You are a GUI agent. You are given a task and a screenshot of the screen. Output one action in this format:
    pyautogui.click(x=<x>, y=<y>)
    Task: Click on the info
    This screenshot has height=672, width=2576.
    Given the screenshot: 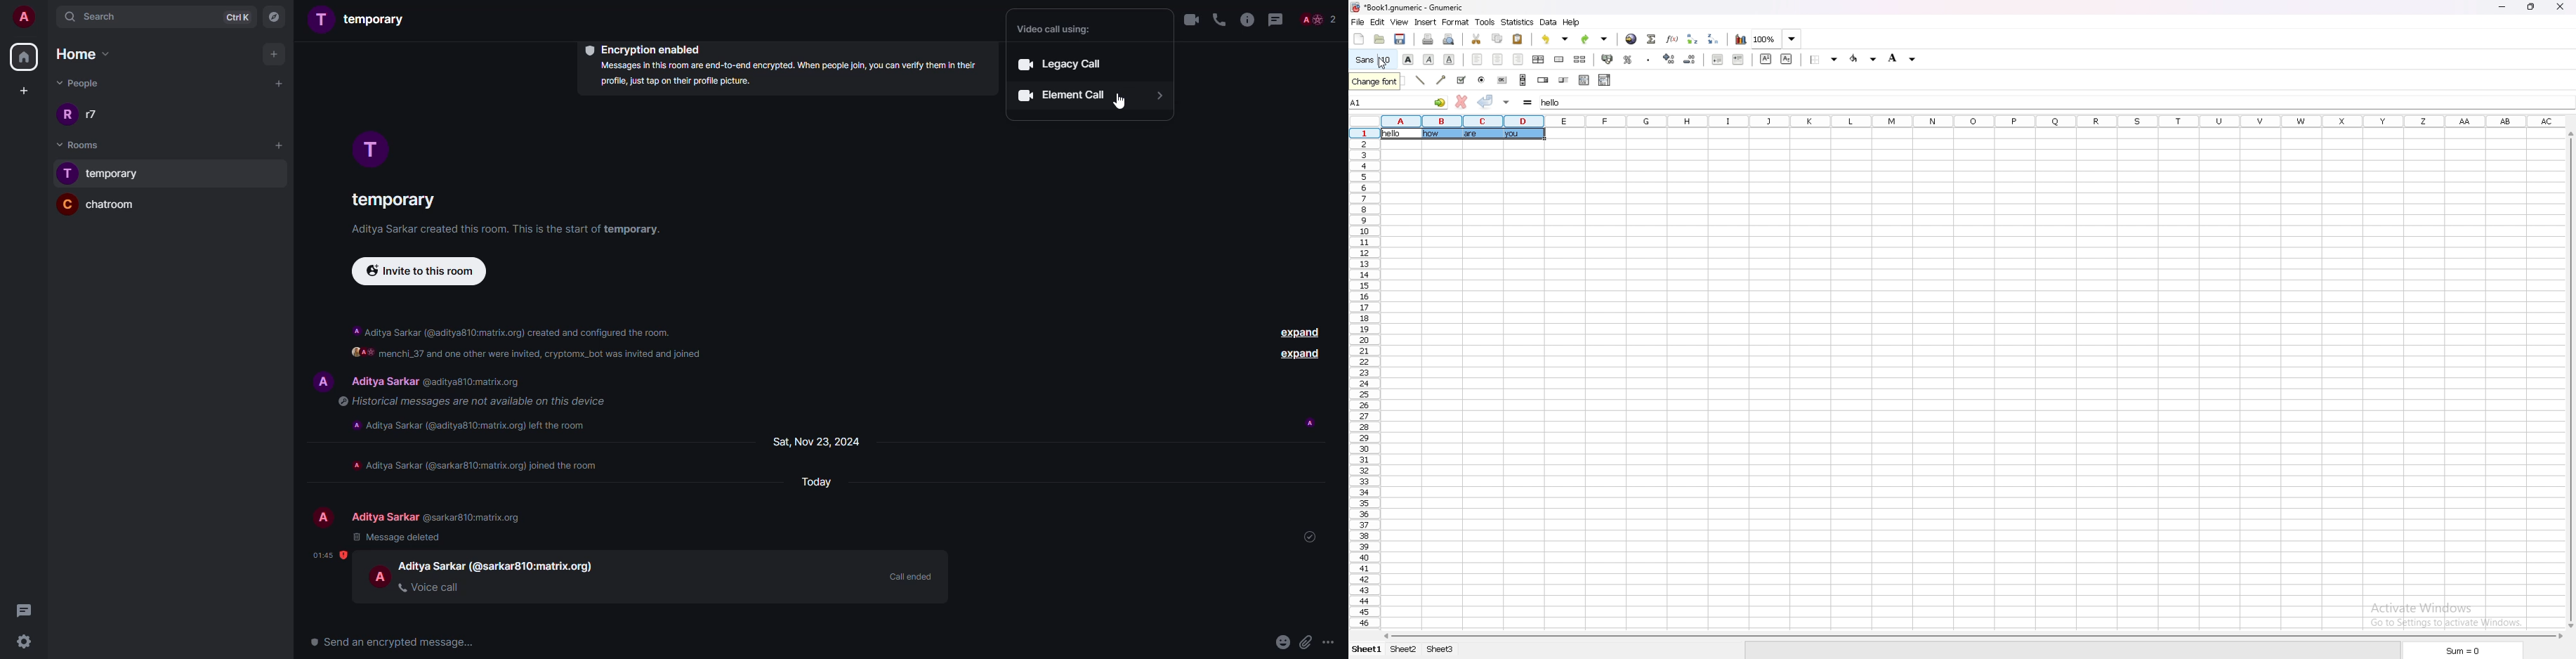 What is the action you would take?
    pyautogui.click(x=479, y=466)
    